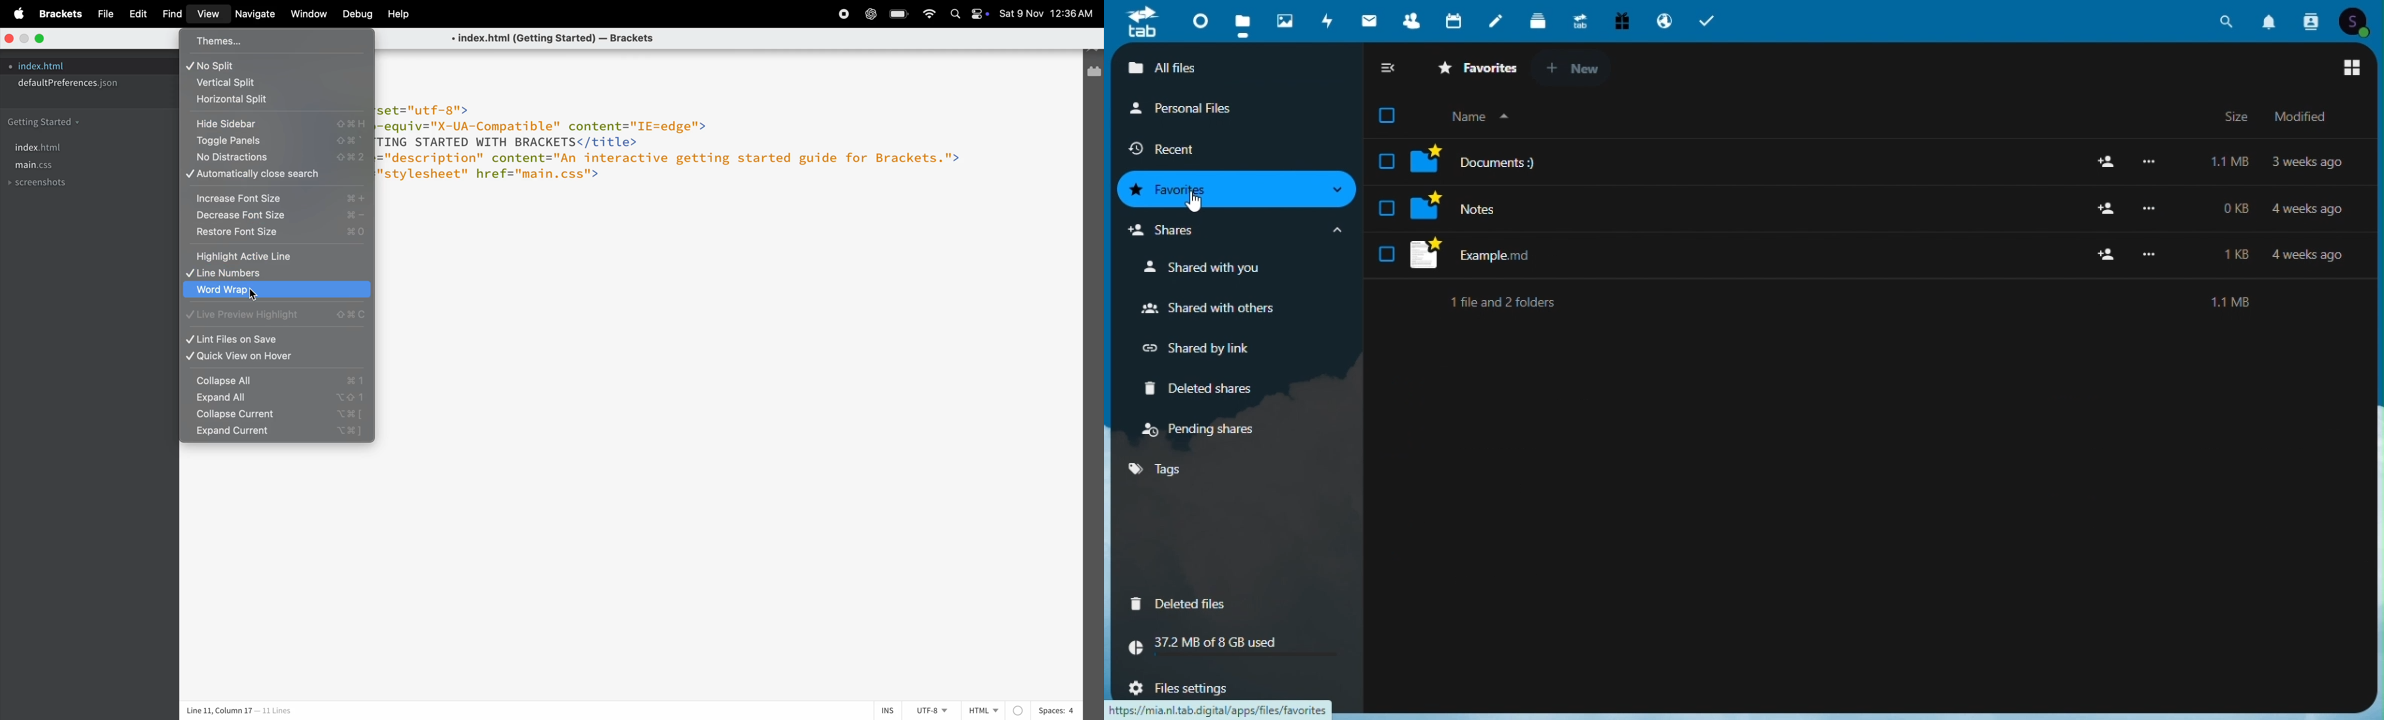  What do you see at coordinates (1192, 206) in the screenshot?
I see `` at bounding box center [1192, 206].